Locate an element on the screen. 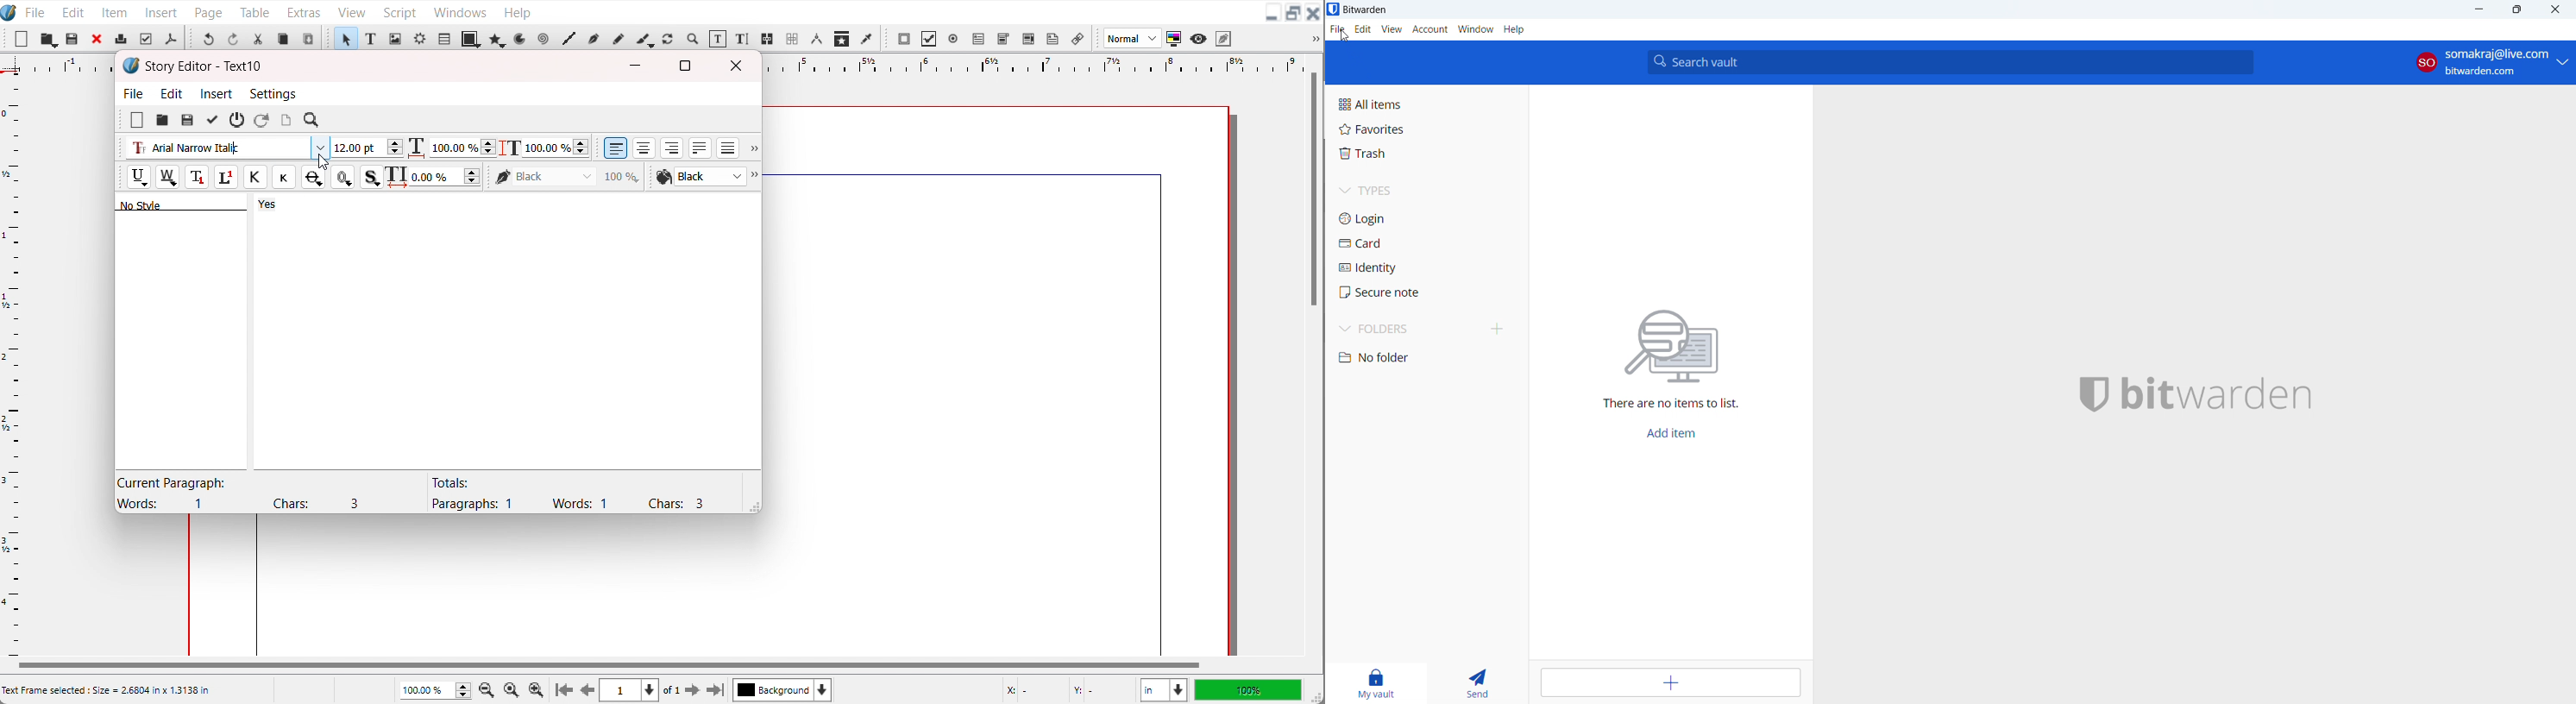 The width and height of the screenshot is (2576, 728). Copy item Properties is located at coordinates (842, 38).